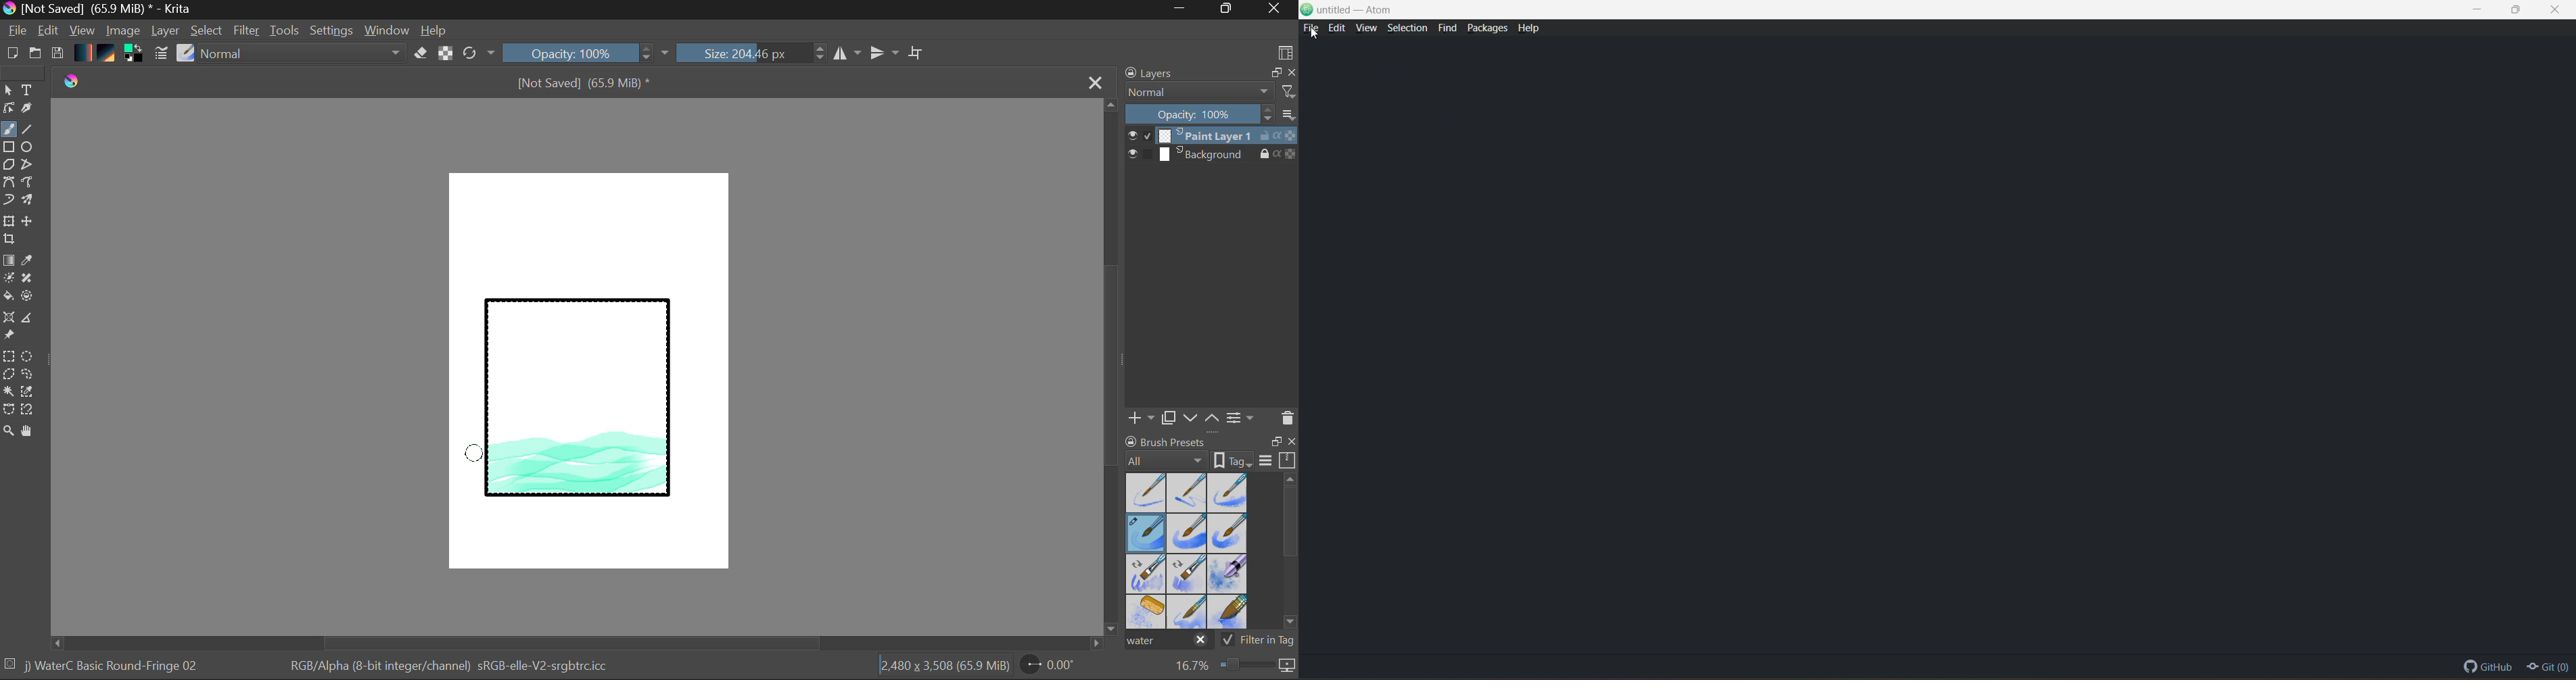 The image size is (2576, 700). What do you see at coordinates (8, 298) in the screenshot?
I see `Fill` at bounding box center [8, 298].